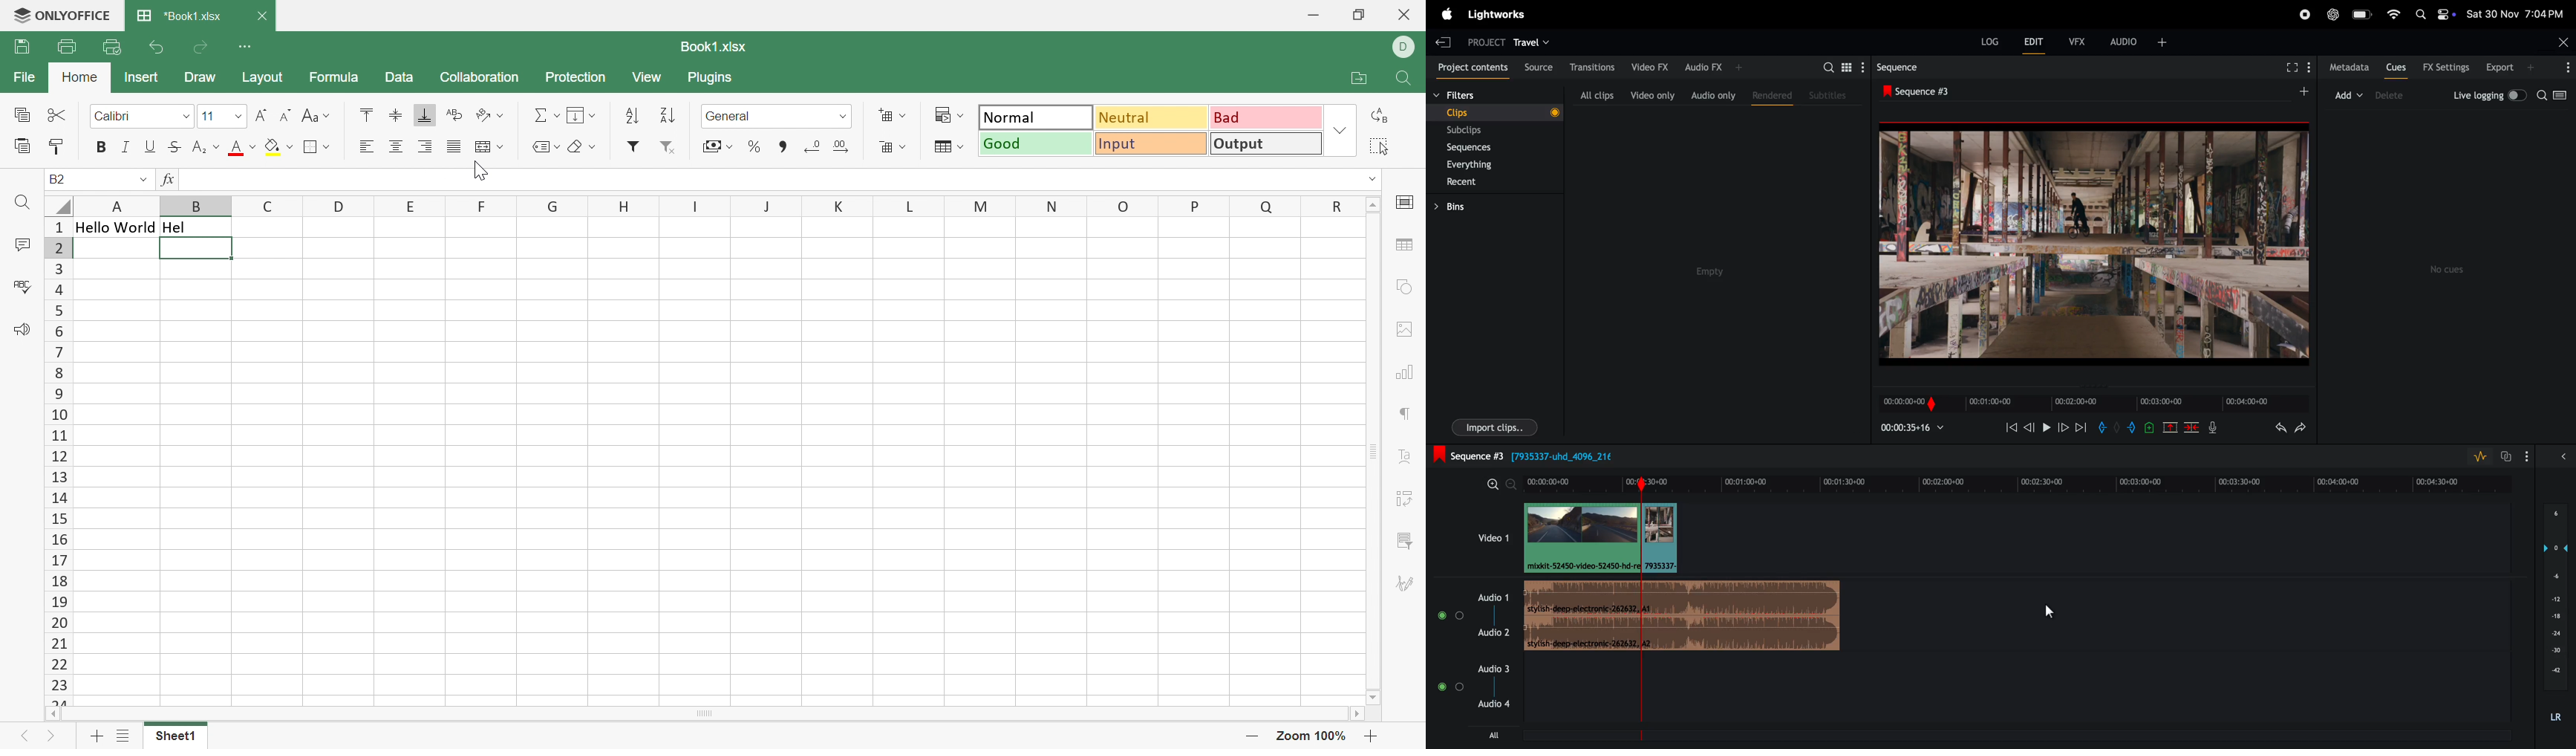  I want to click on Close, so click(1406, 14).